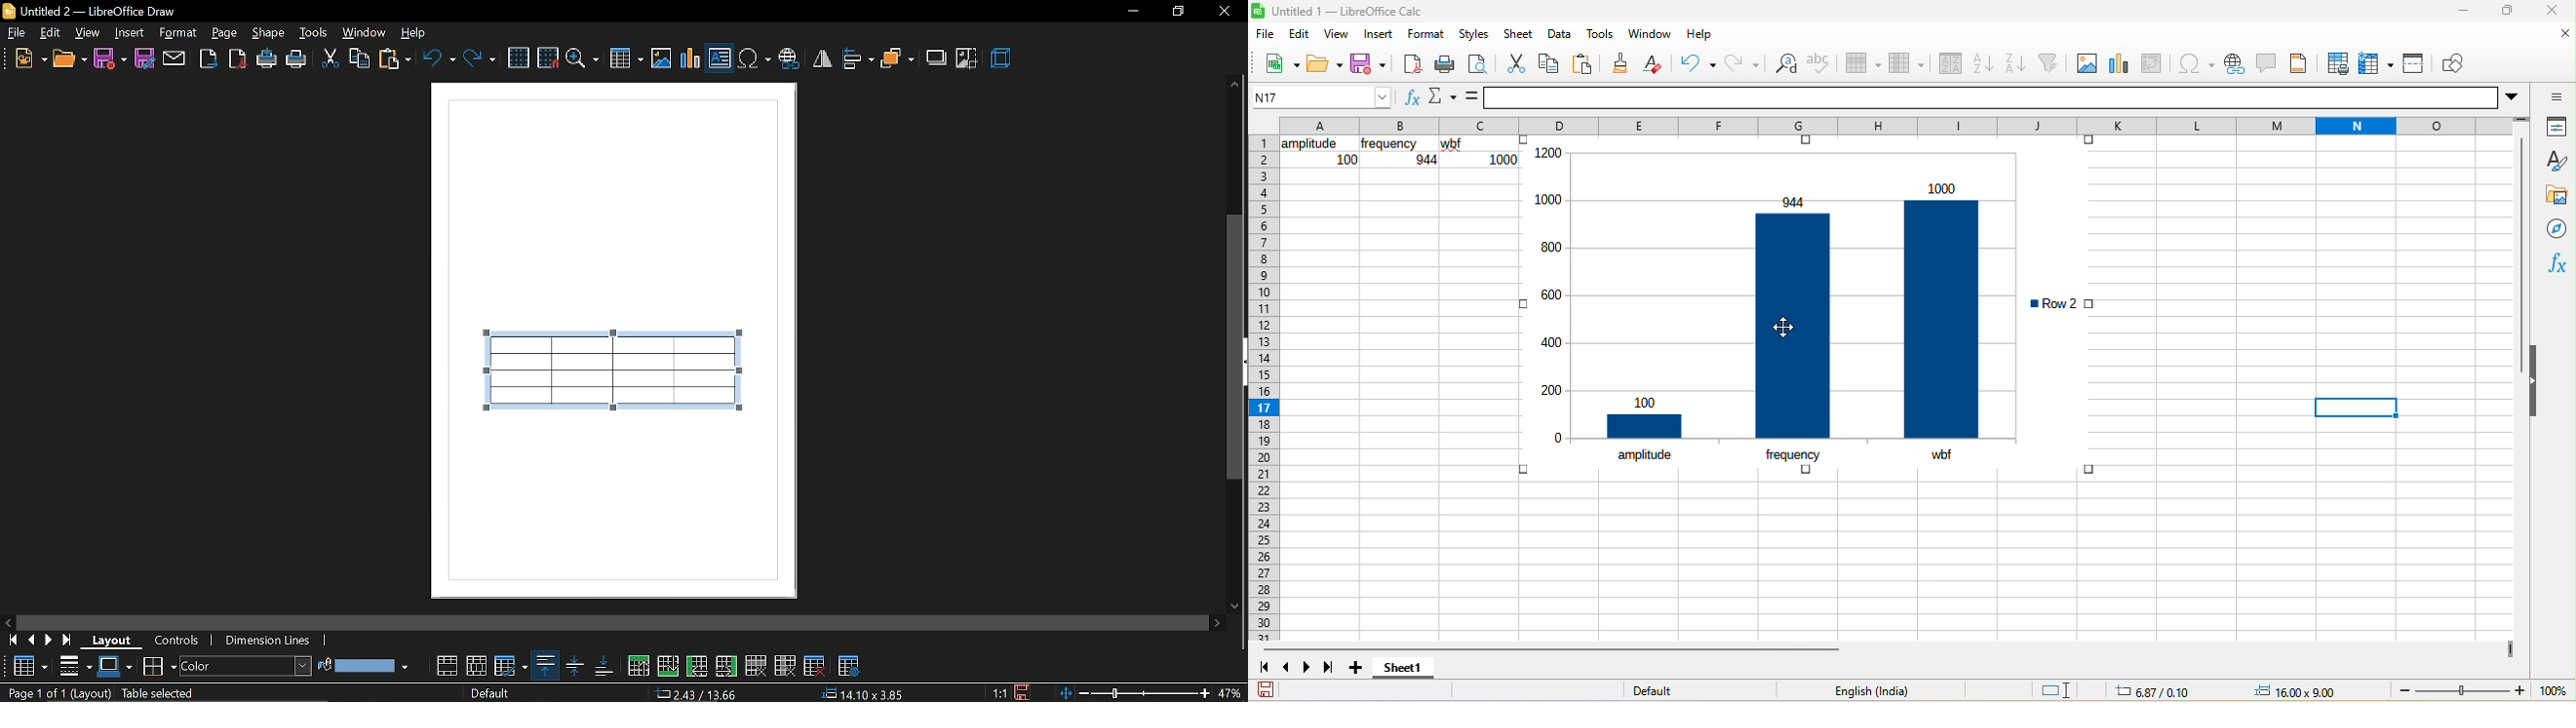  I want to click on delete column, so click(785, 666).